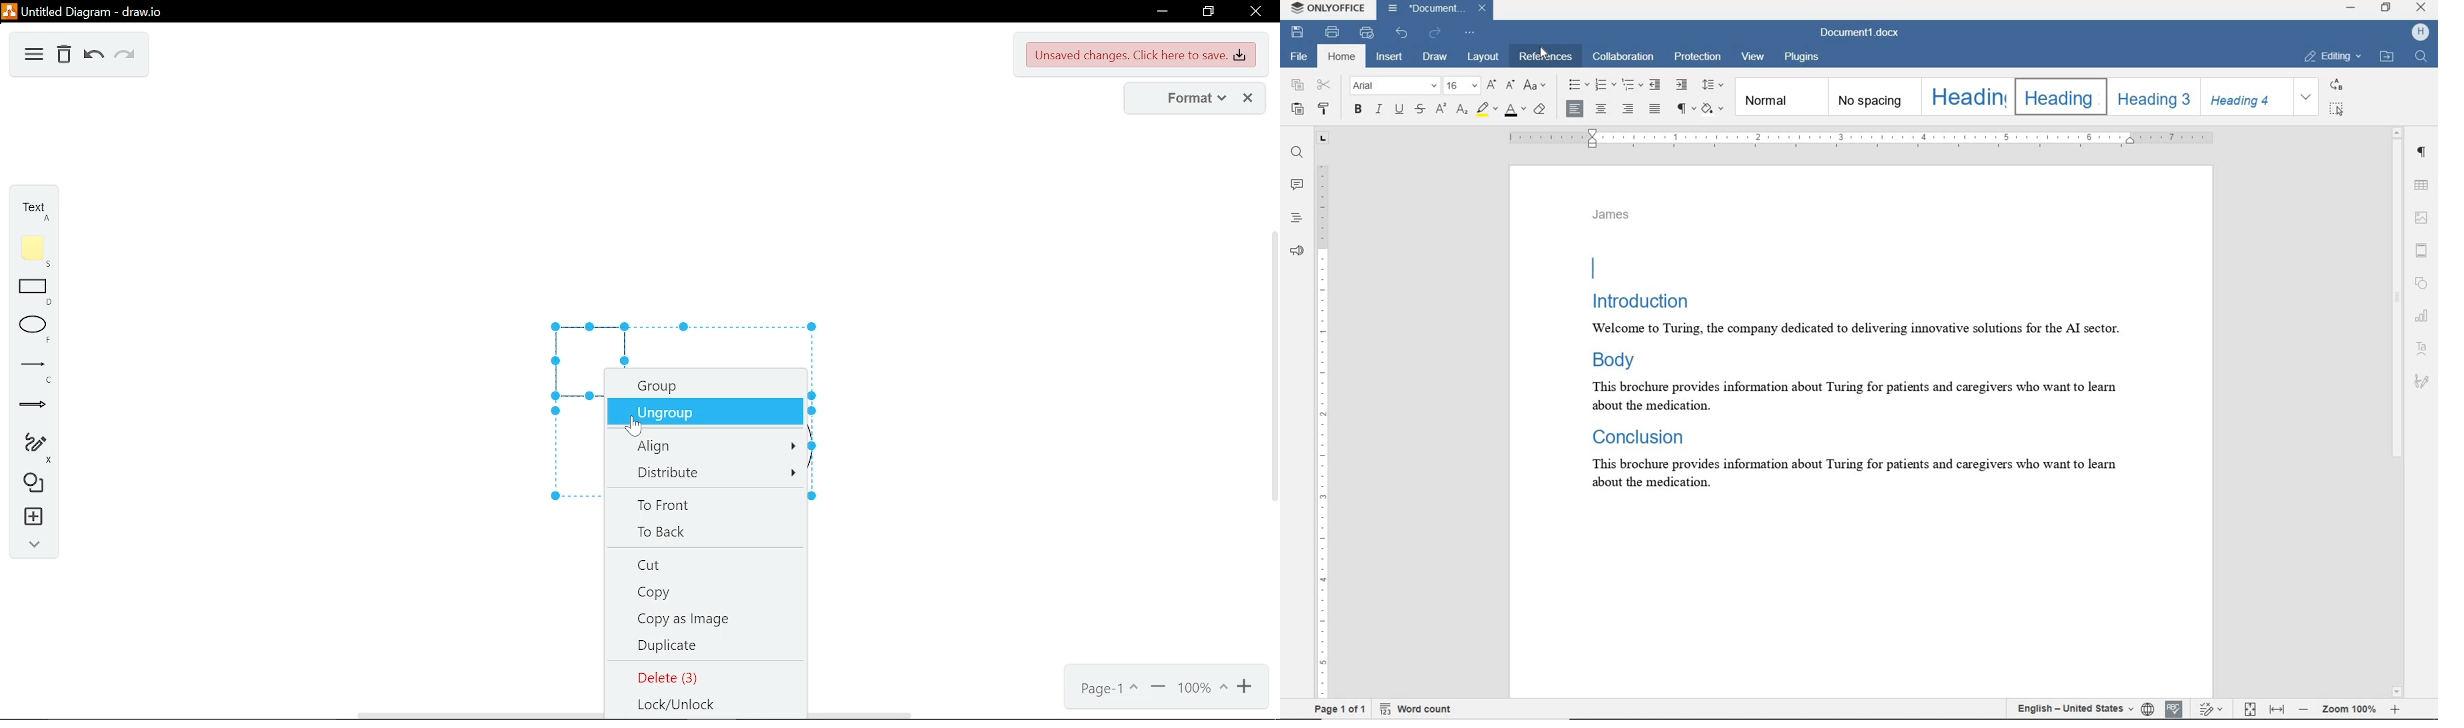 The width and height of the screenshot is (2464, 728). Describe the element at coordinates (1606, 84) in the screenshot. I see `numbering` at that location.